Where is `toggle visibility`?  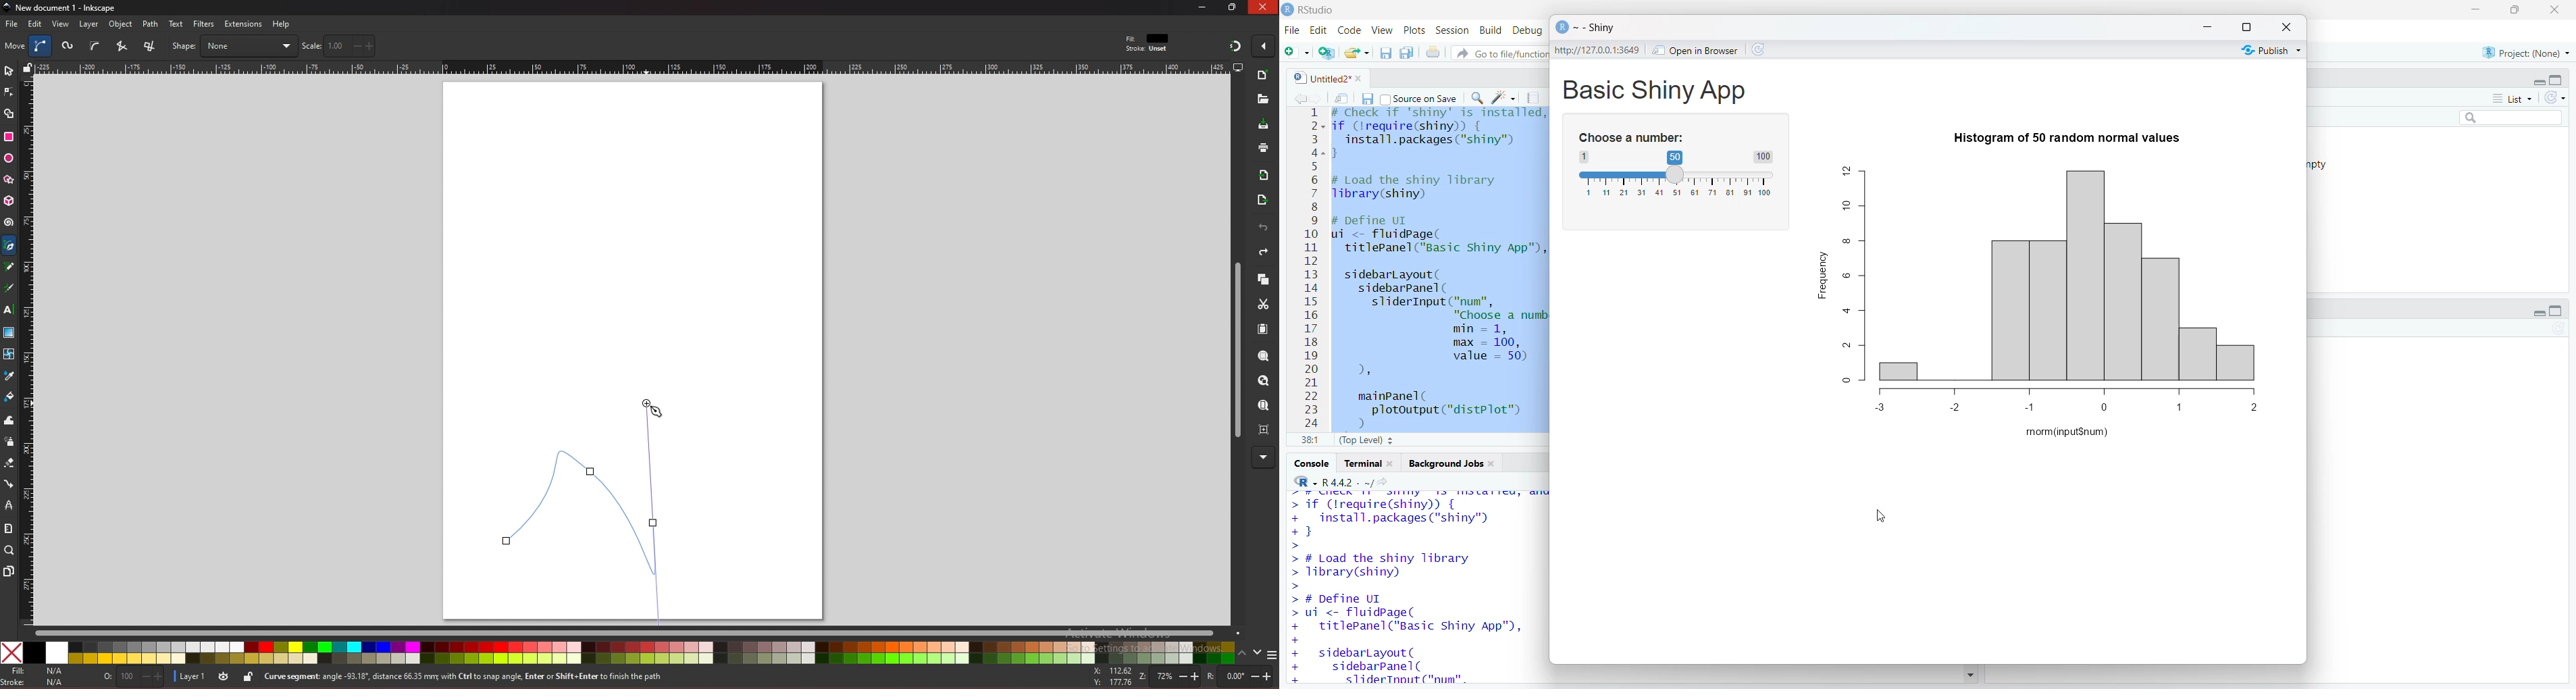
toggle visibility is located at coordinates (225, 676).